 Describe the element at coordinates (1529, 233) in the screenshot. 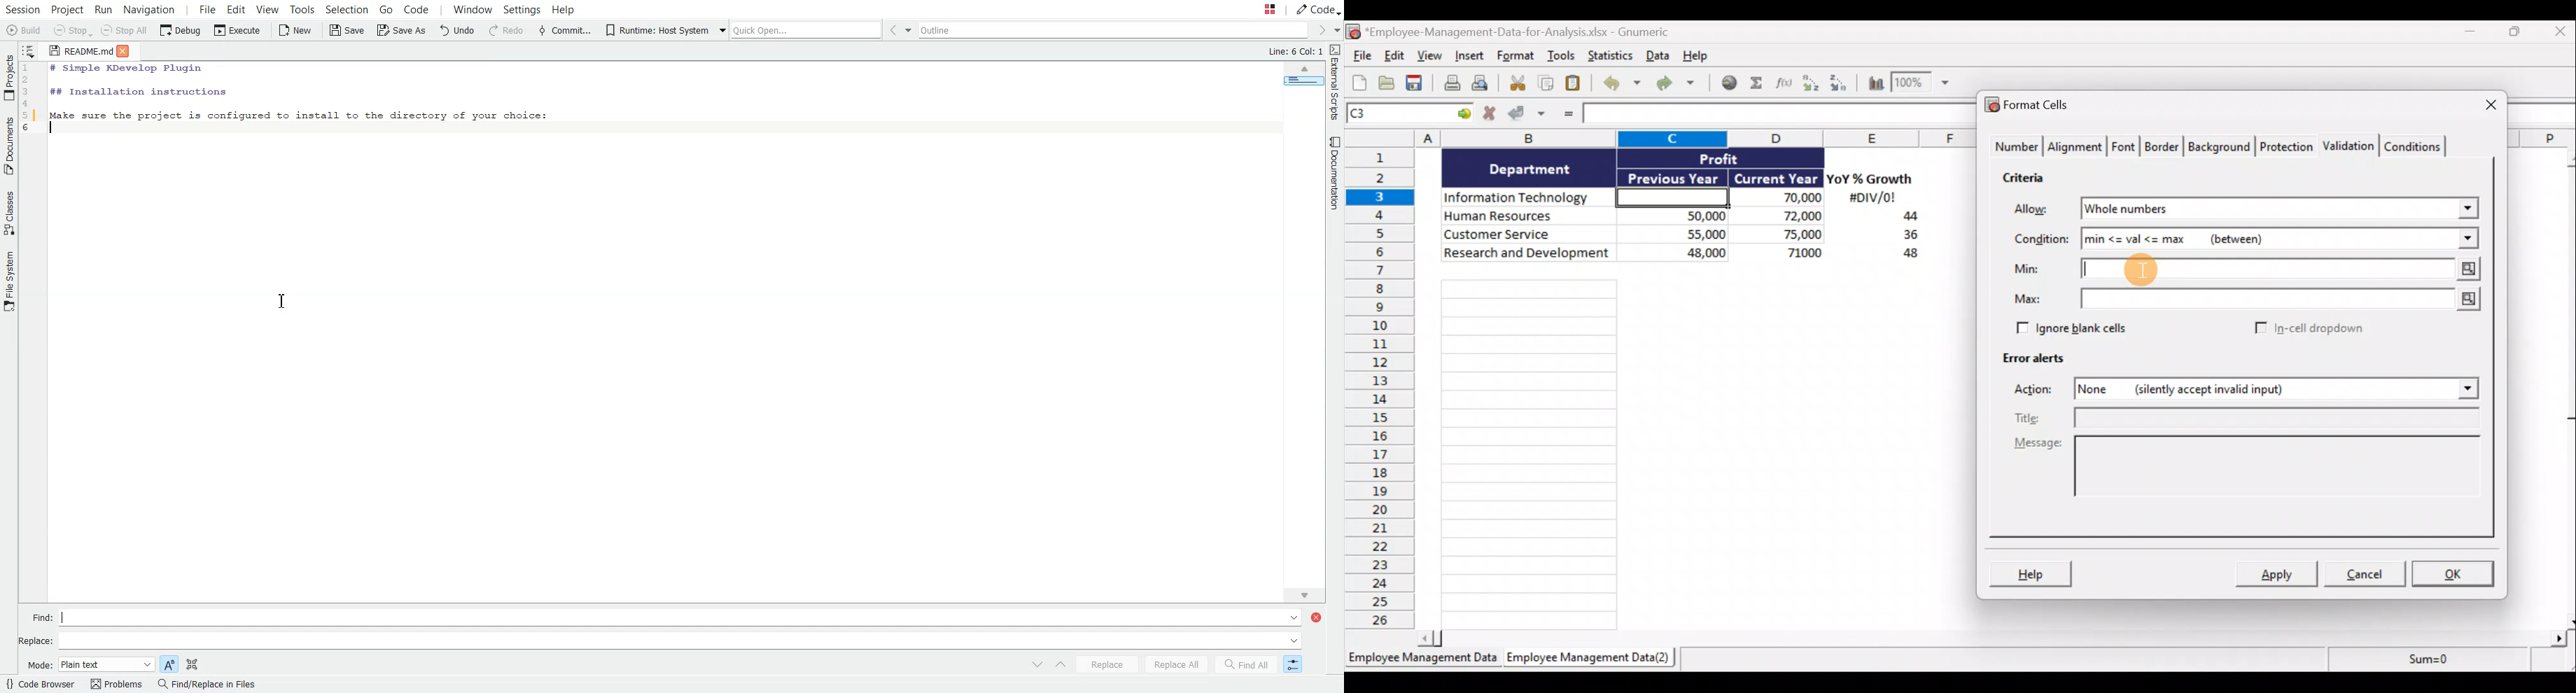

I see `Customer Service` at that location.